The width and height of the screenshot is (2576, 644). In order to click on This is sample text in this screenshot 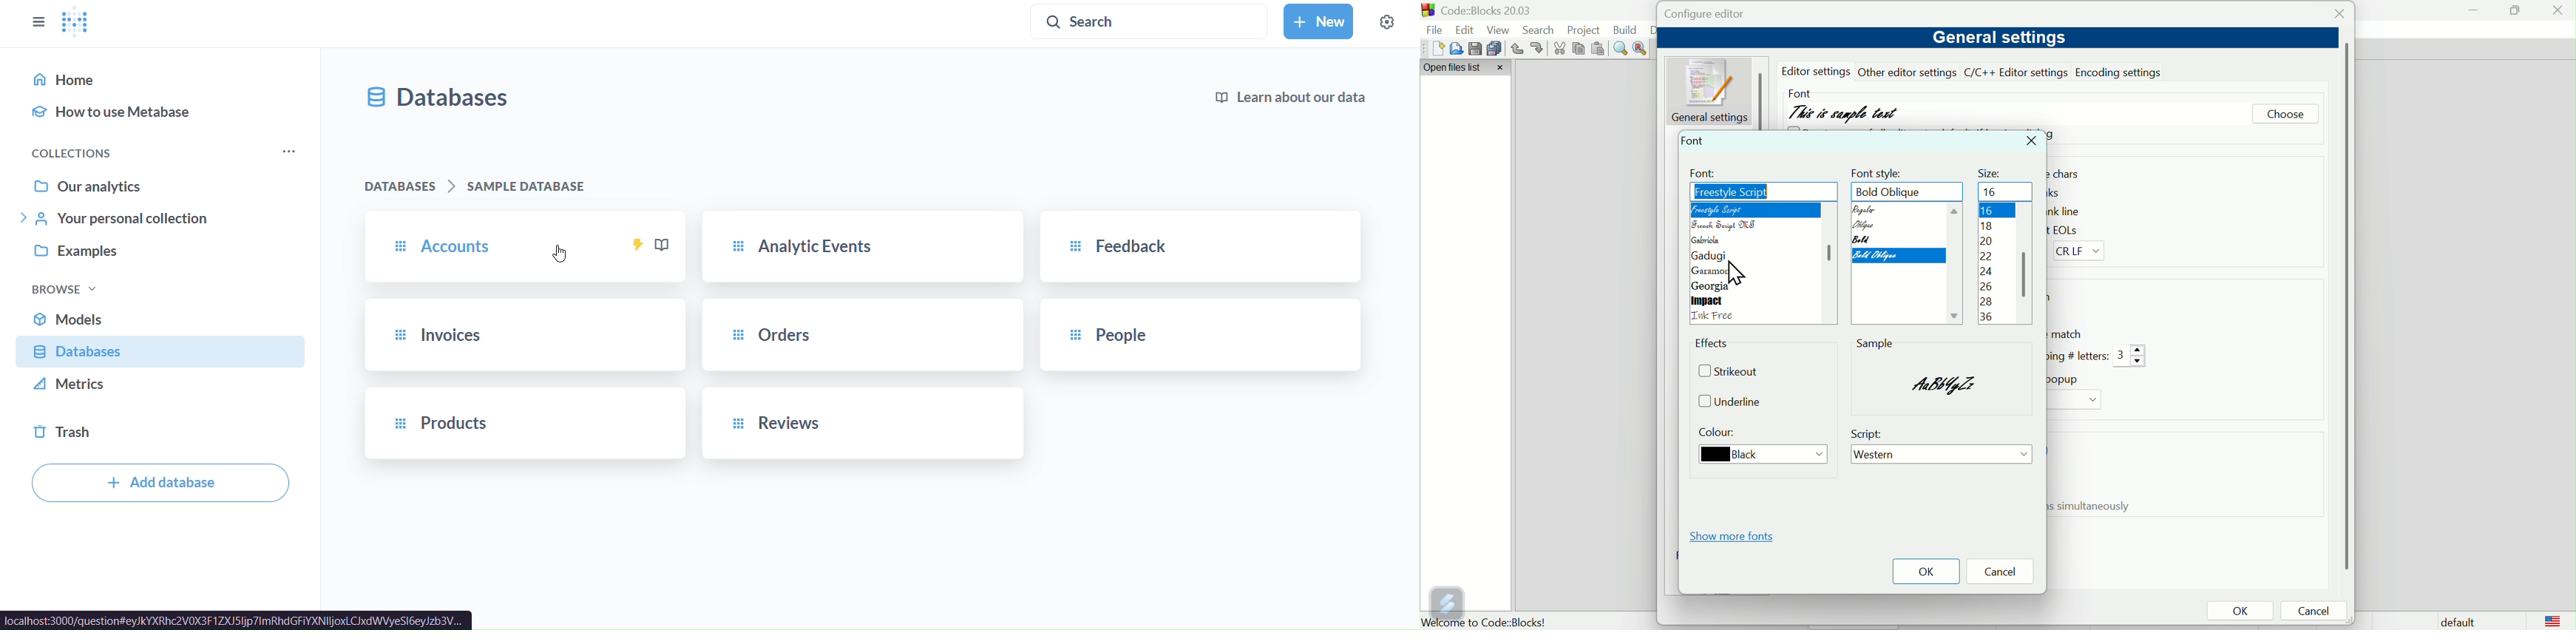, I will do `click(1846, 109)`.